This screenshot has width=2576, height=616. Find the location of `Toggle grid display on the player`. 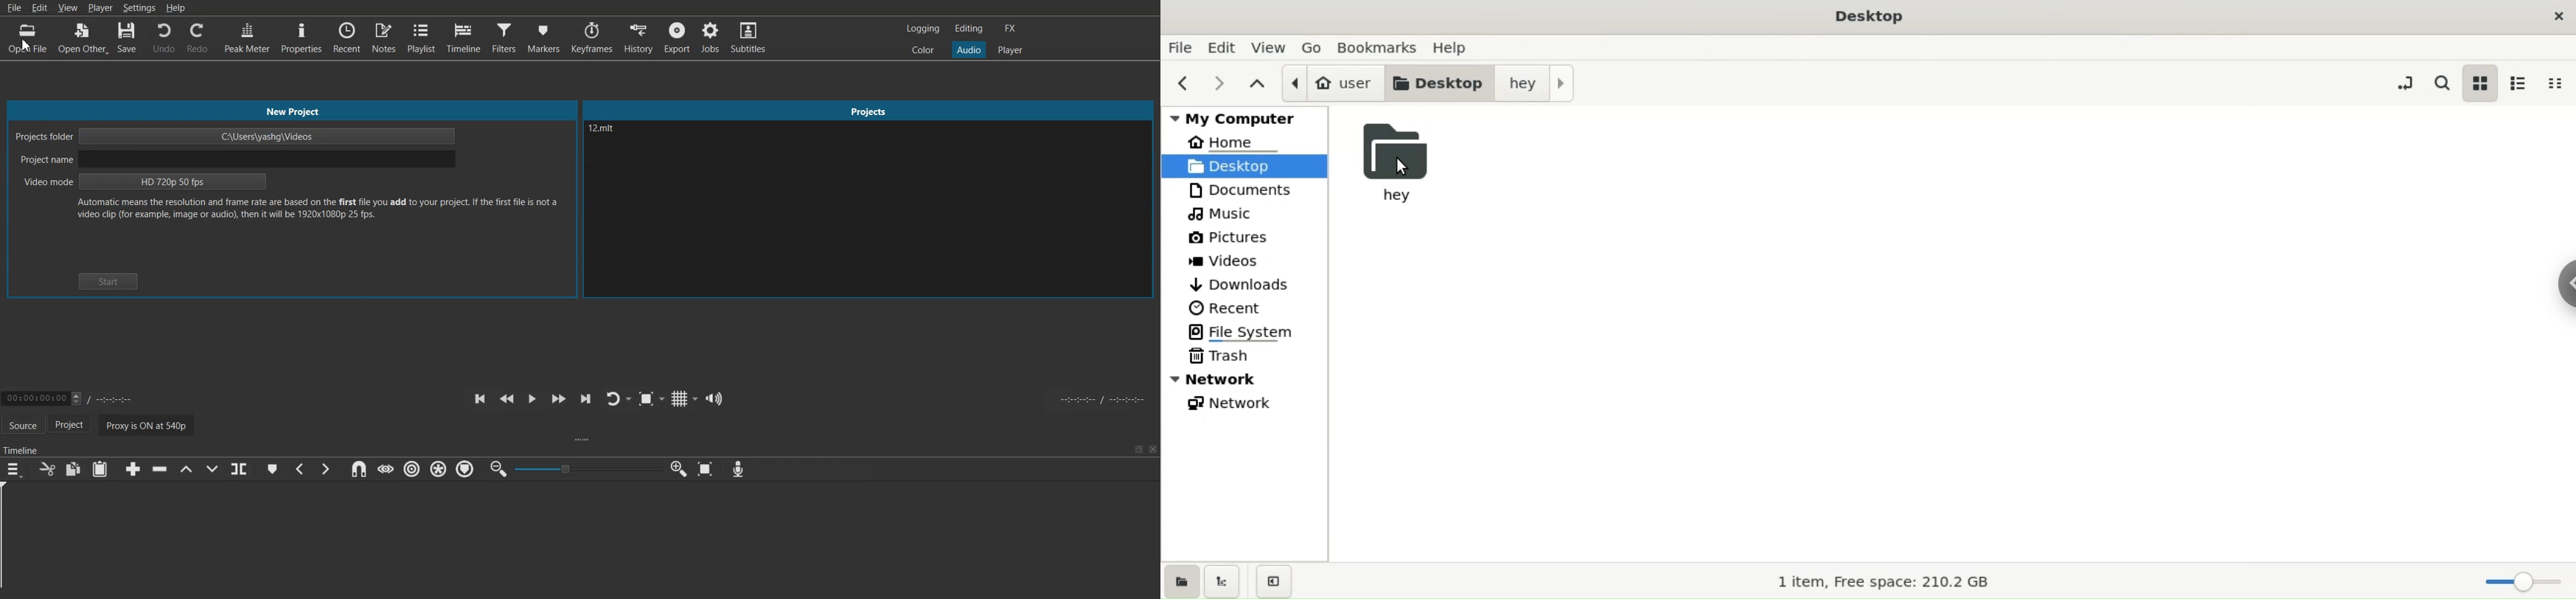

Toggle grid display on the player is located at coordinates (685, 398).